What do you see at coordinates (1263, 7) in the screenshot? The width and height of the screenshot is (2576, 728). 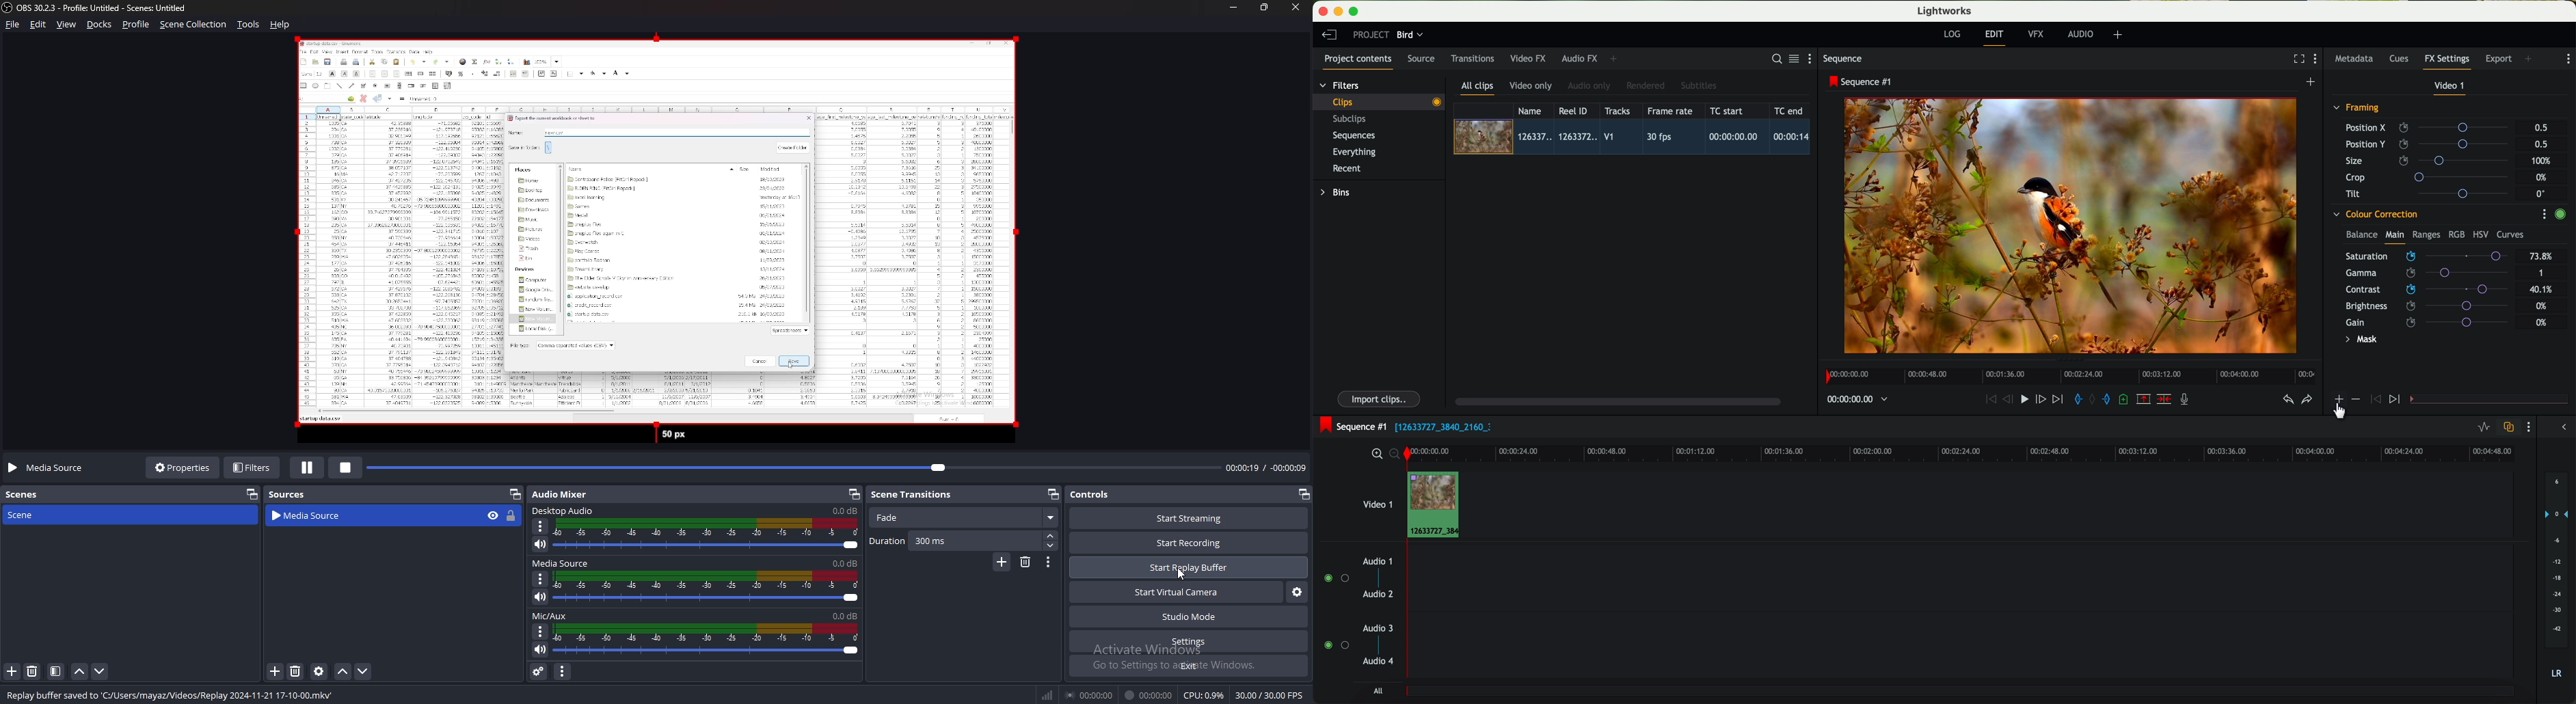 I see `resize` at bounding box center [1263, 7].